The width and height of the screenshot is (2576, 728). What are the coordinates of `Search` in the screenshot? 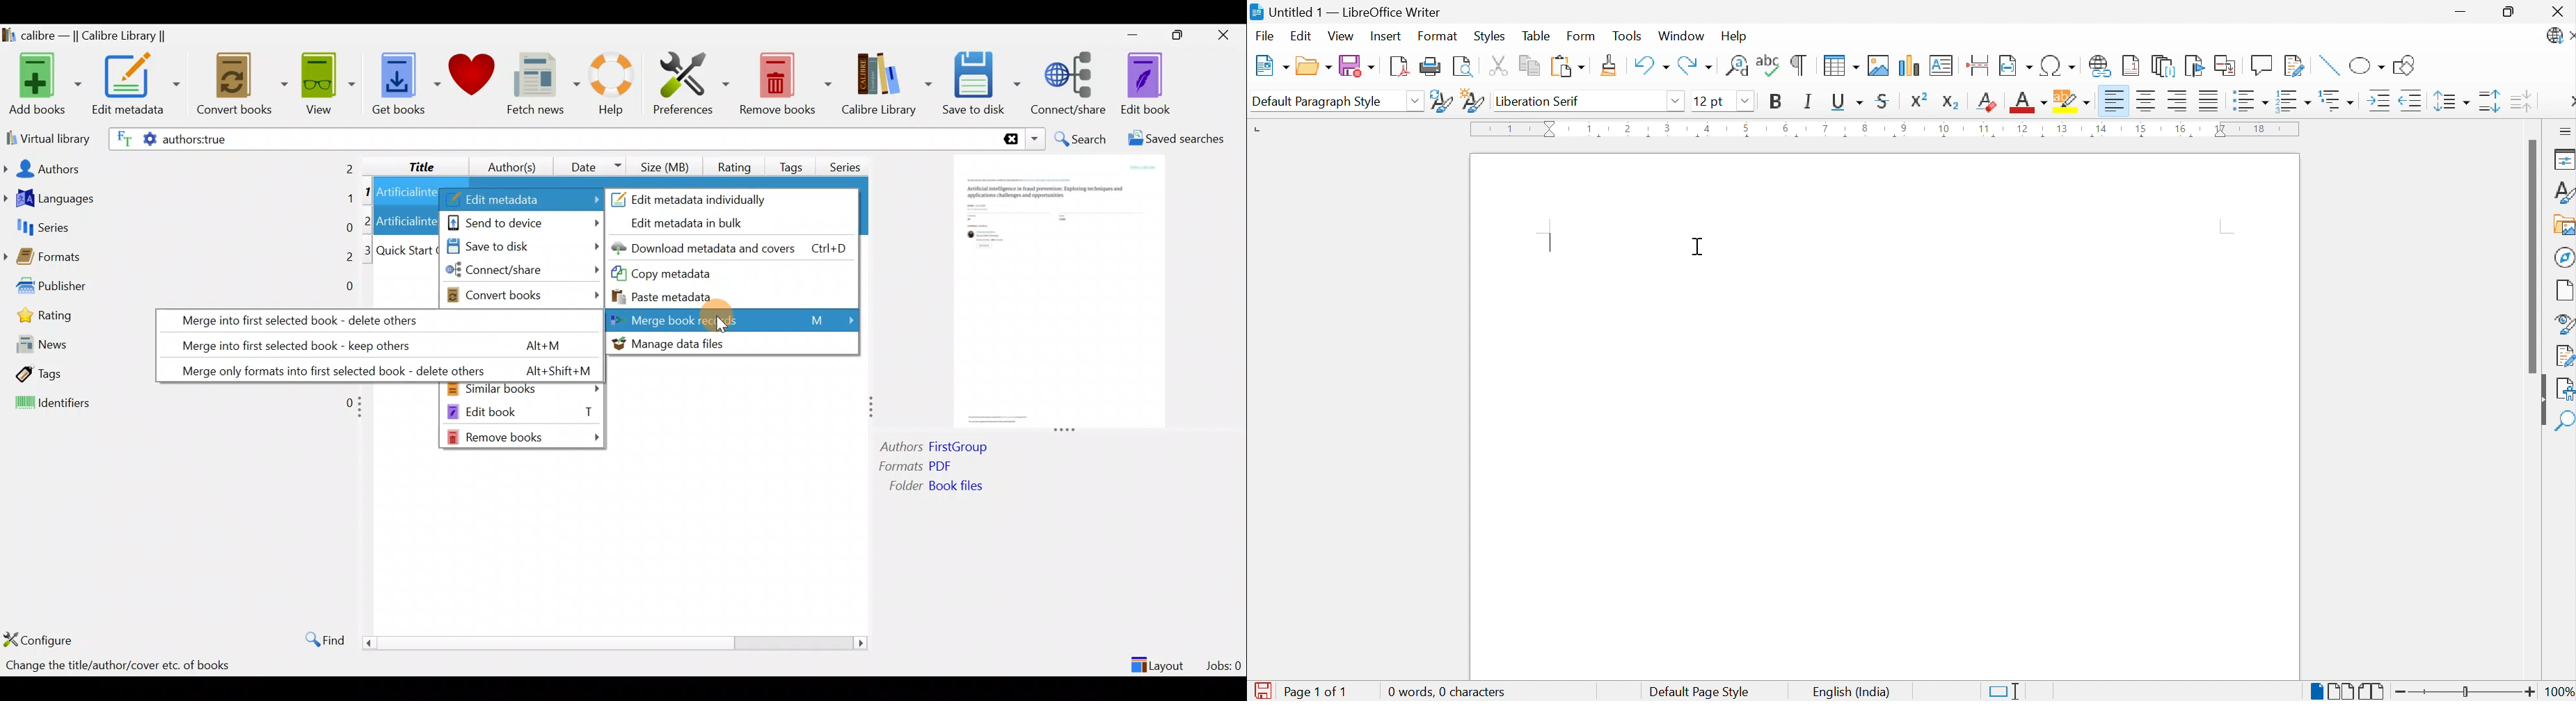 It's located at (1082, 139).